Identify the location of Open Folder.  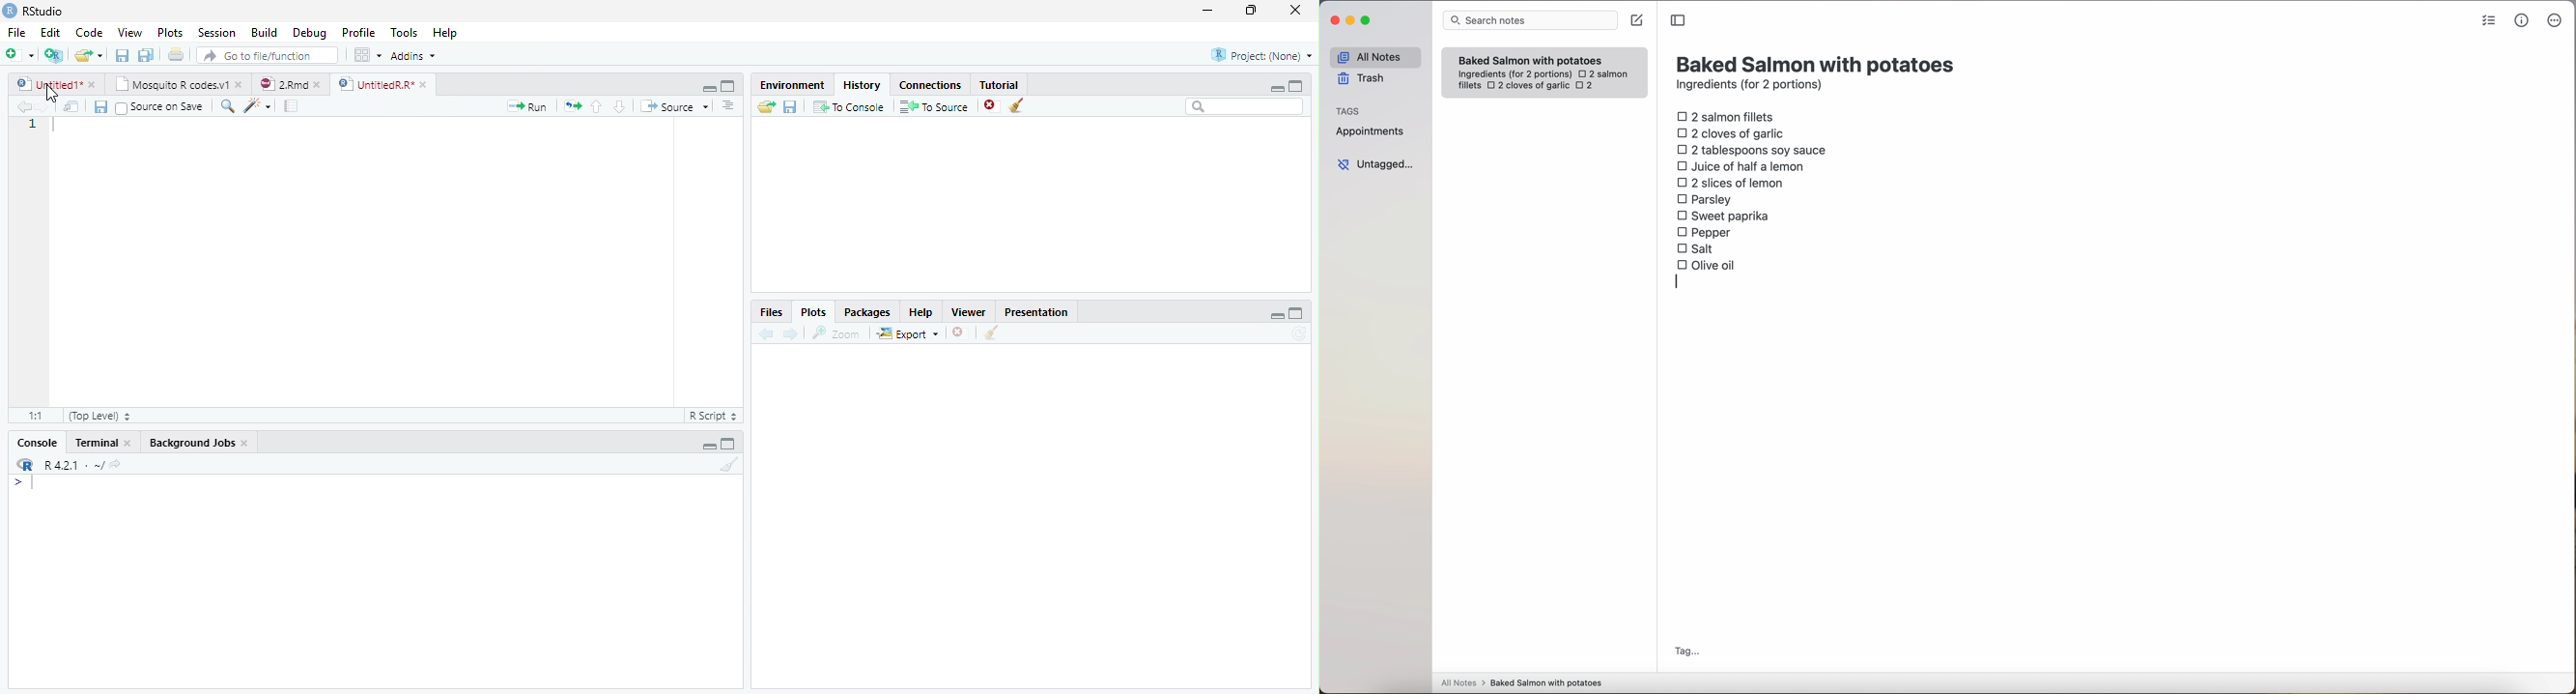
(766, 107).